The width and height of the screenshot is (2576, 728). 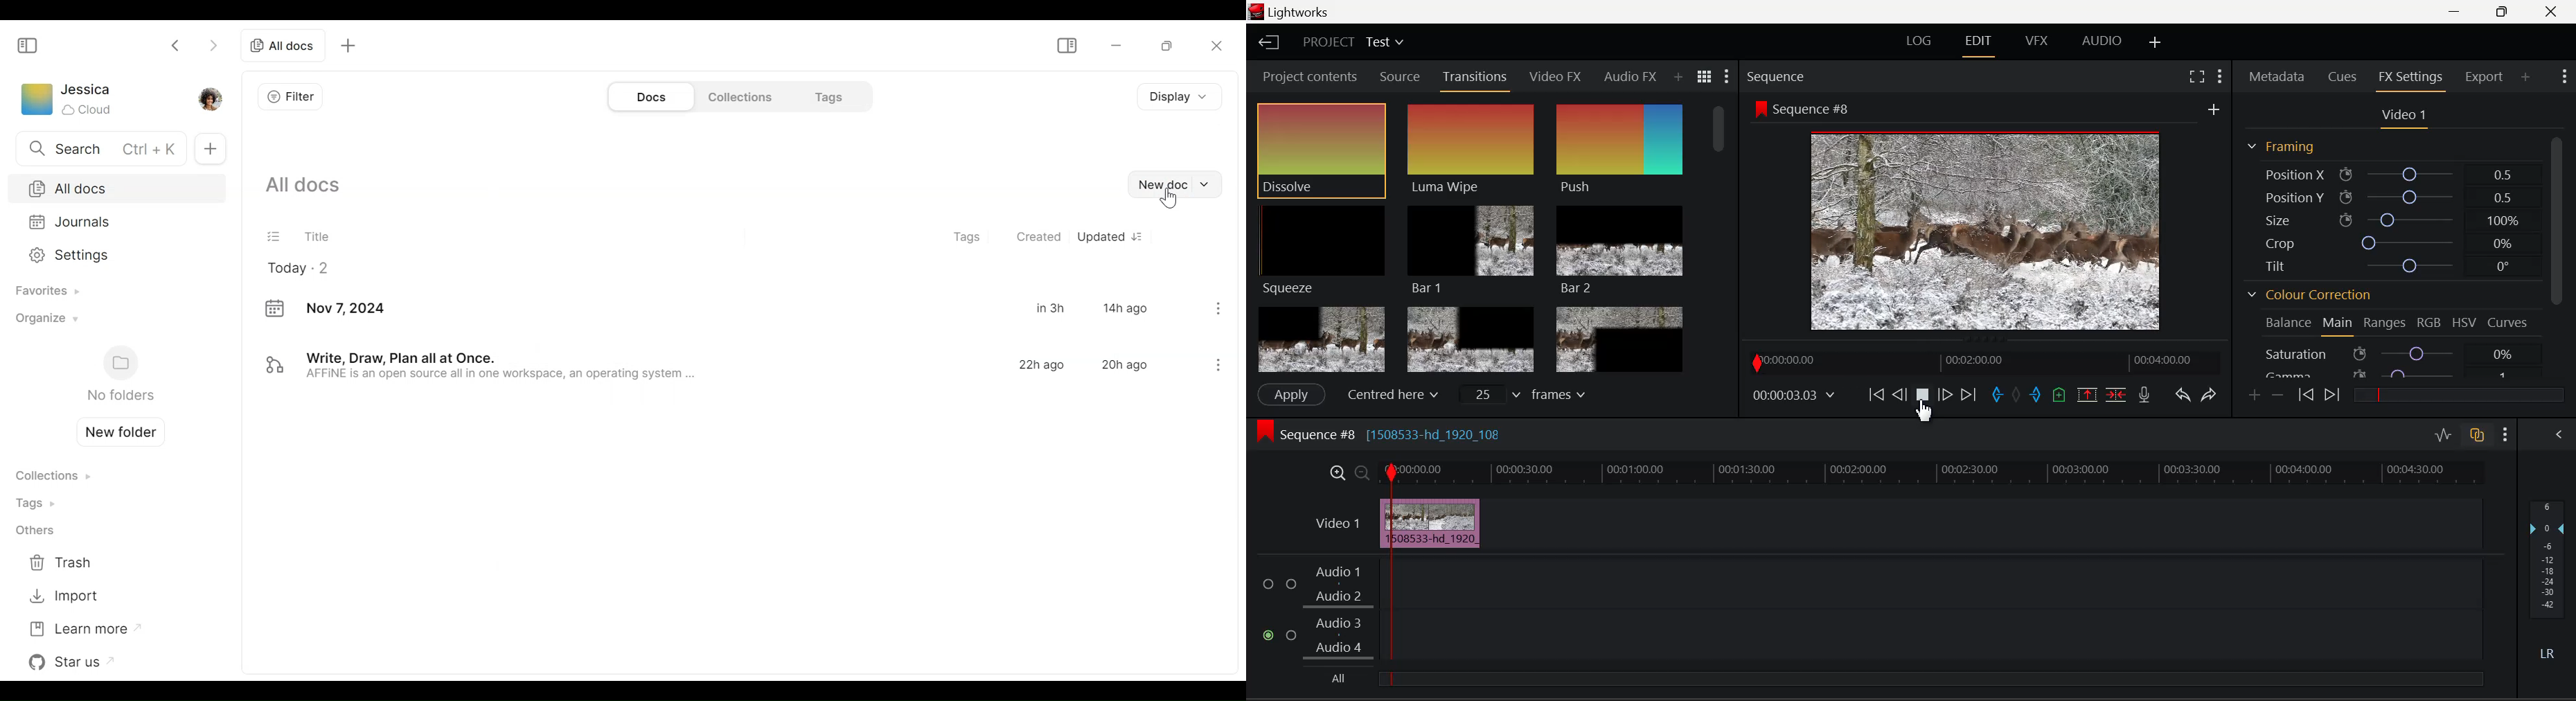 What do you see at coordinates (36, 102) in the screenshot?
I see `Workspace` at bounding box center [36, 102].